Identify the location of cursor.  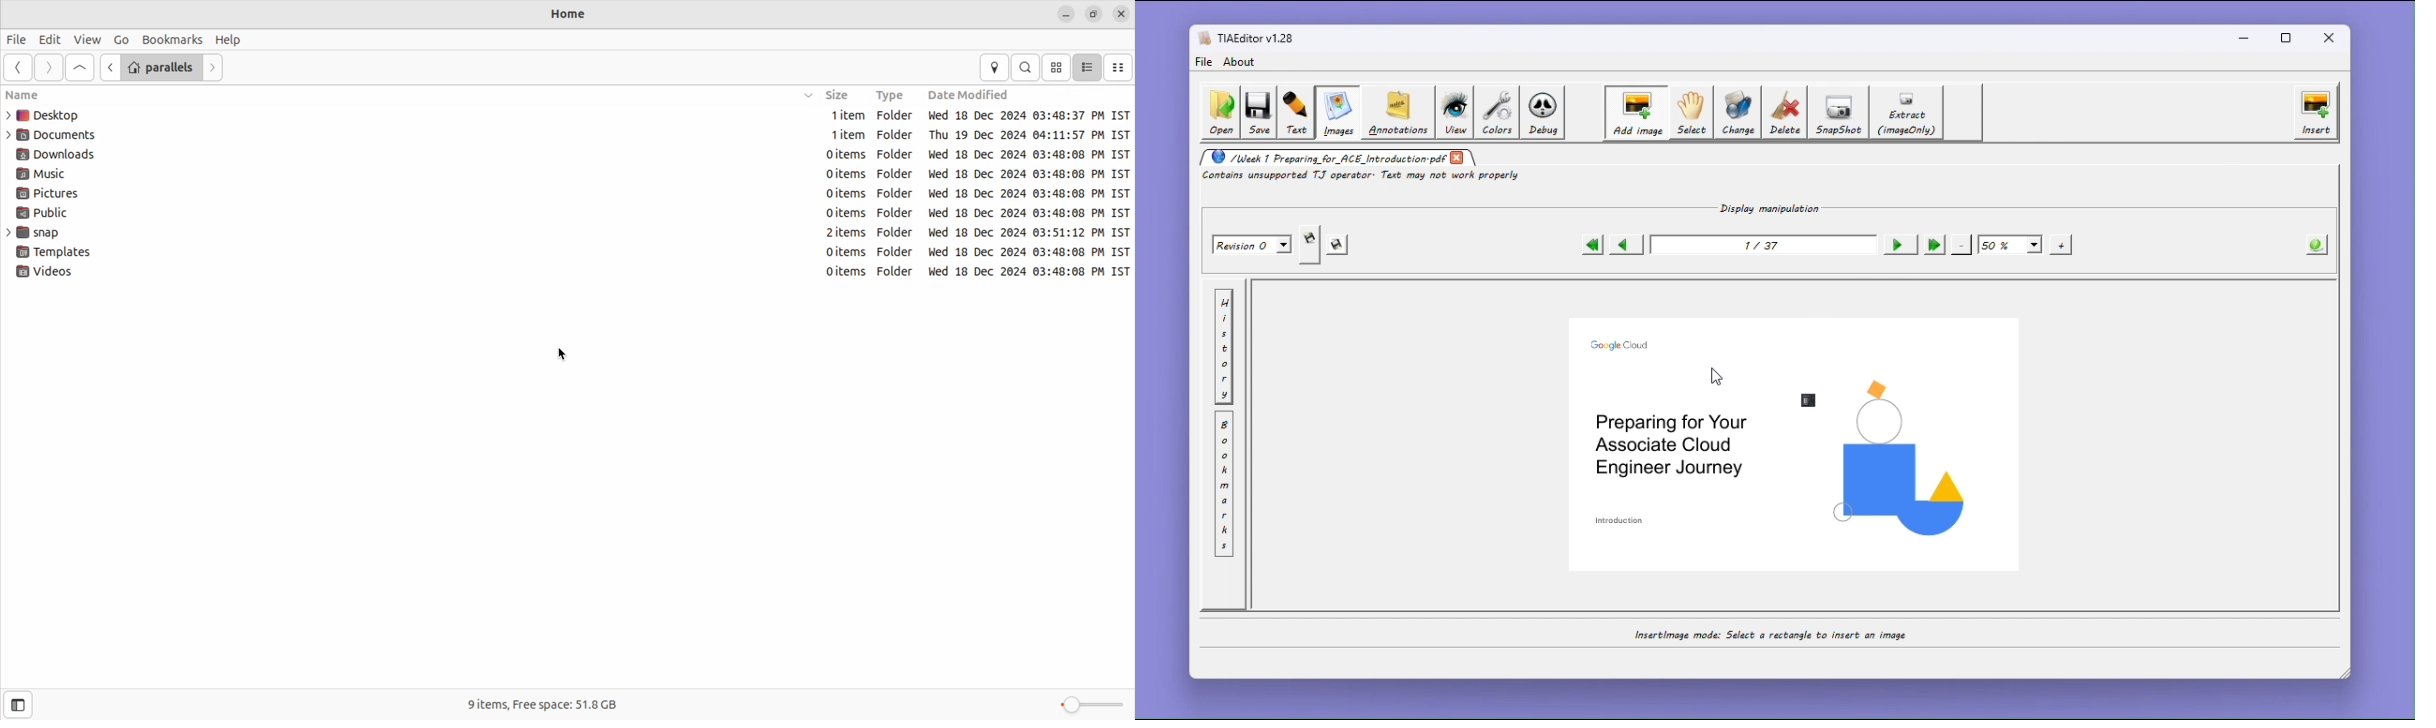
(568, 354).